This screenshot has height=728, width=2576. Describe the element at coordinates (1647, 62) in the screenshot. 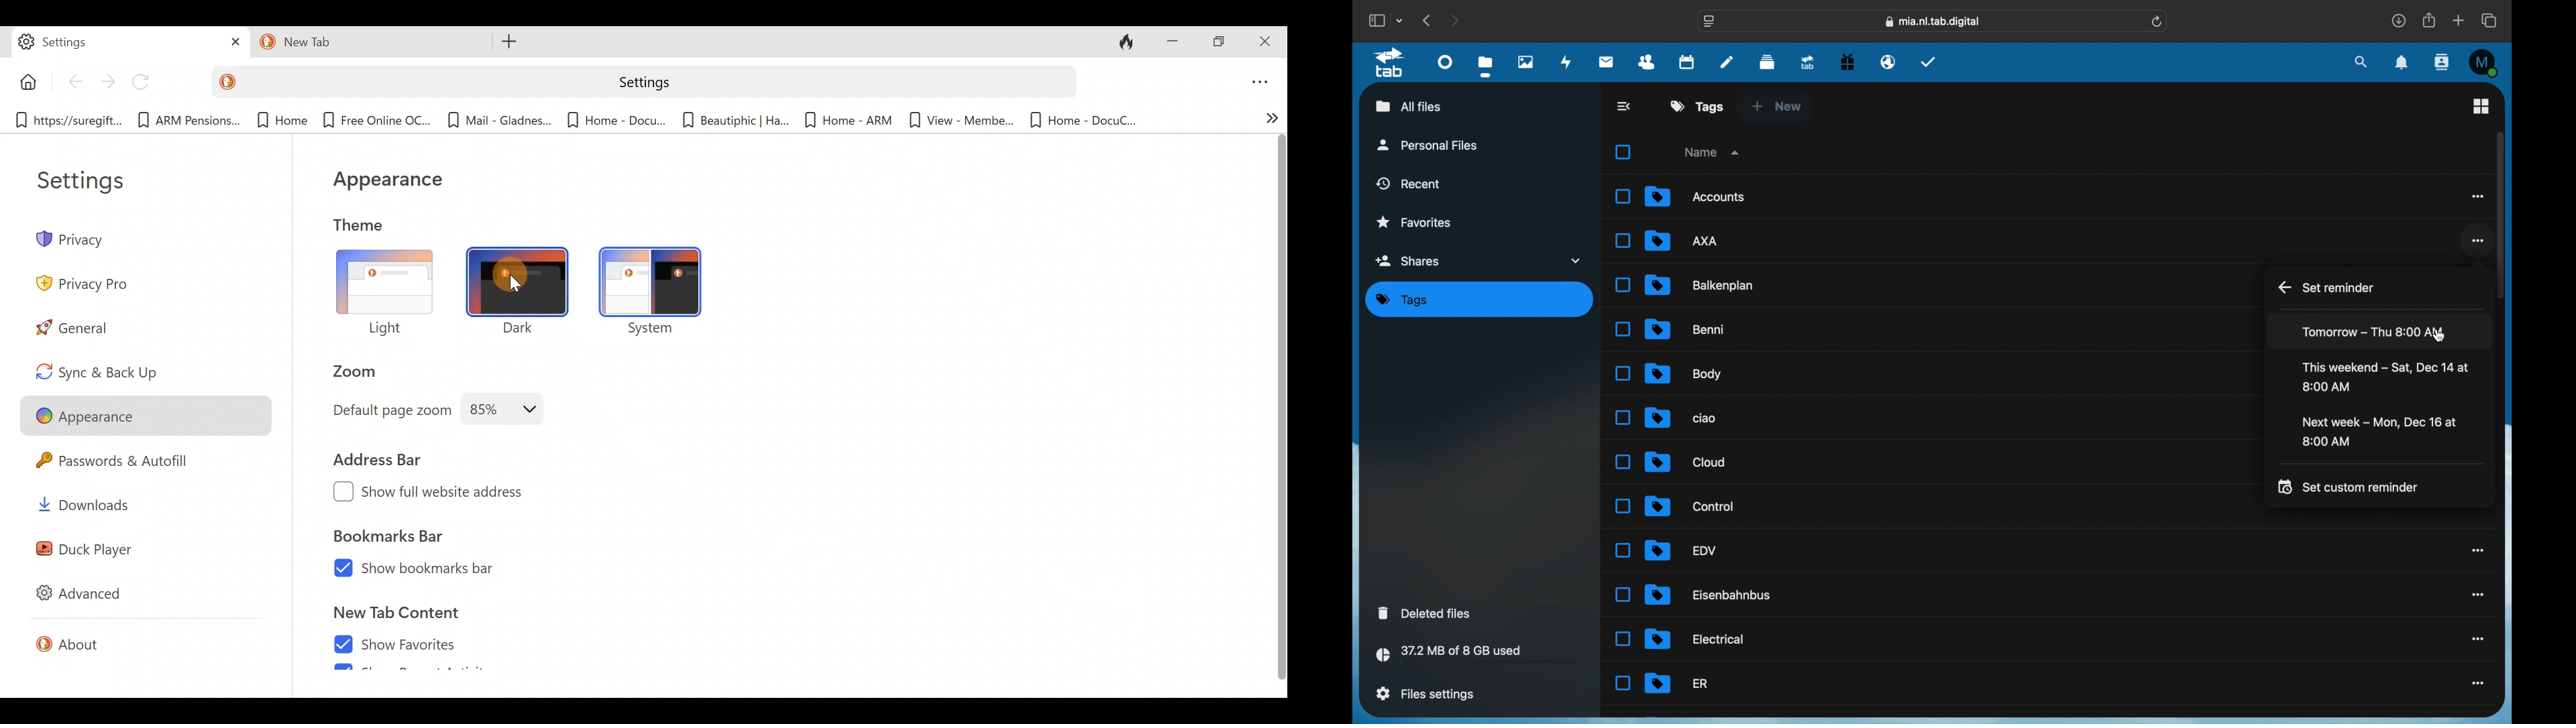

I see `contacts` at that location.